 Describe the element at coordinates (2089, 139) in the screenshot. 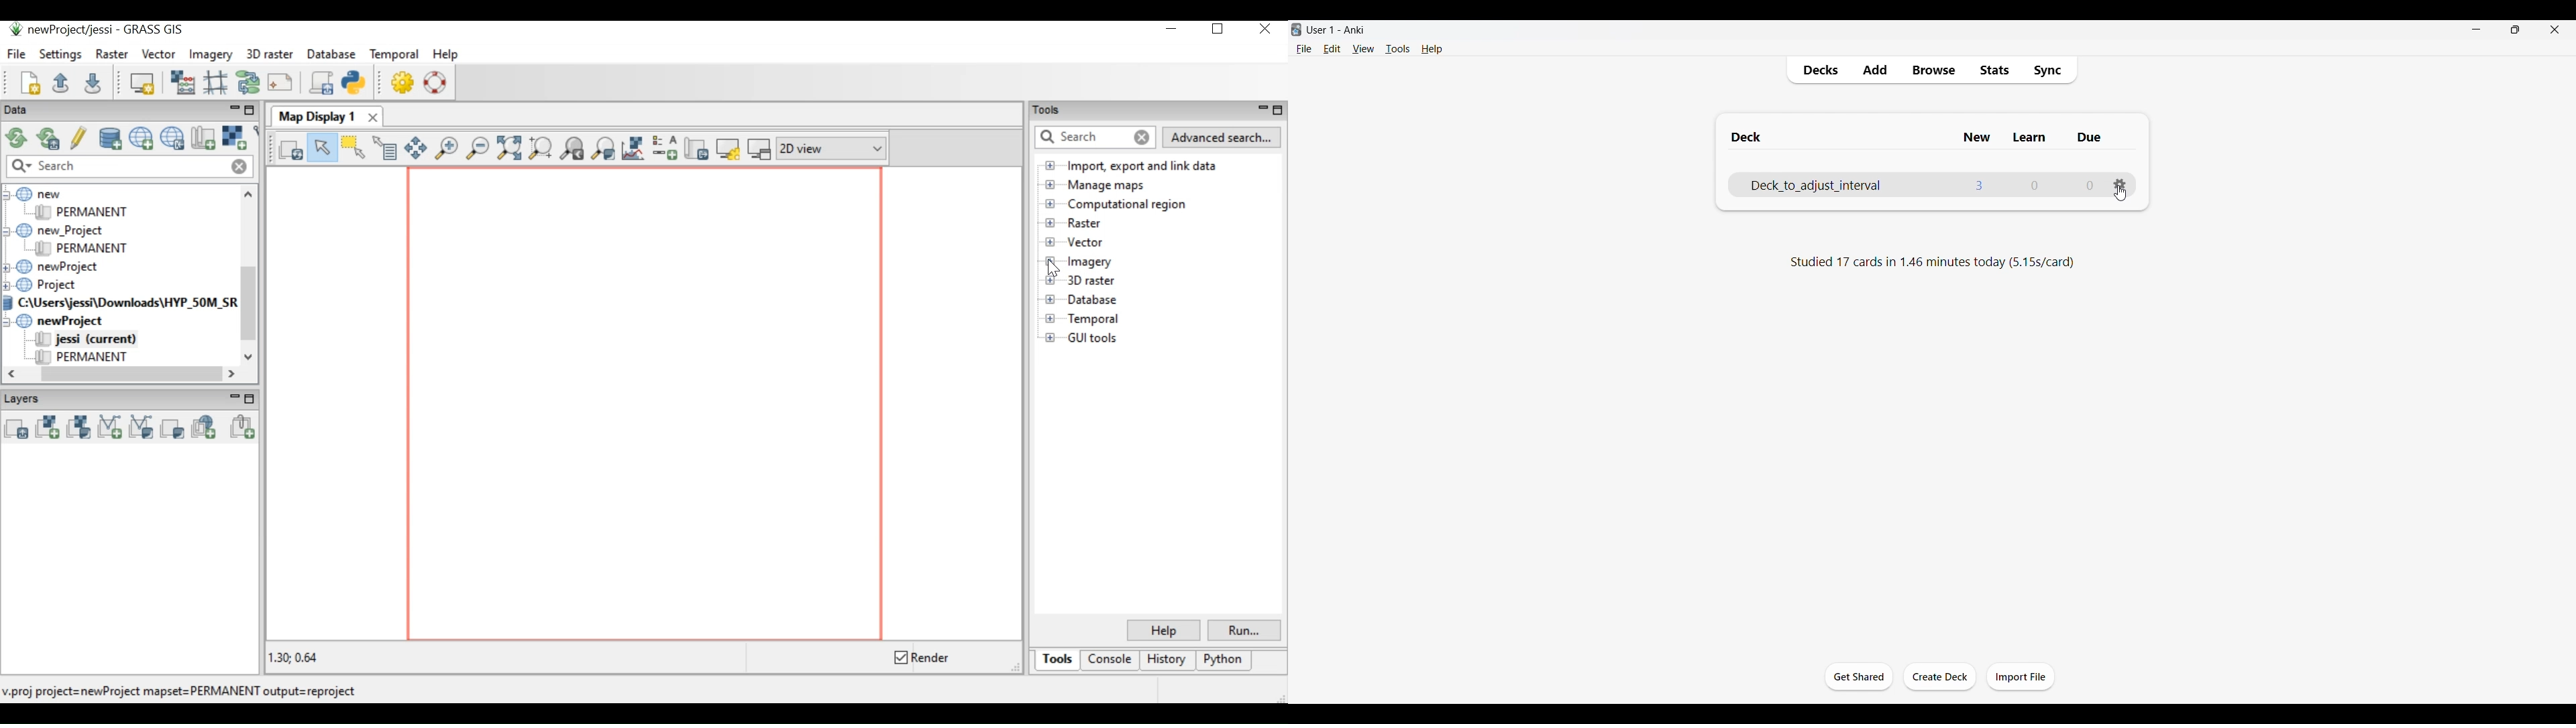

I see `Due column` at that location.